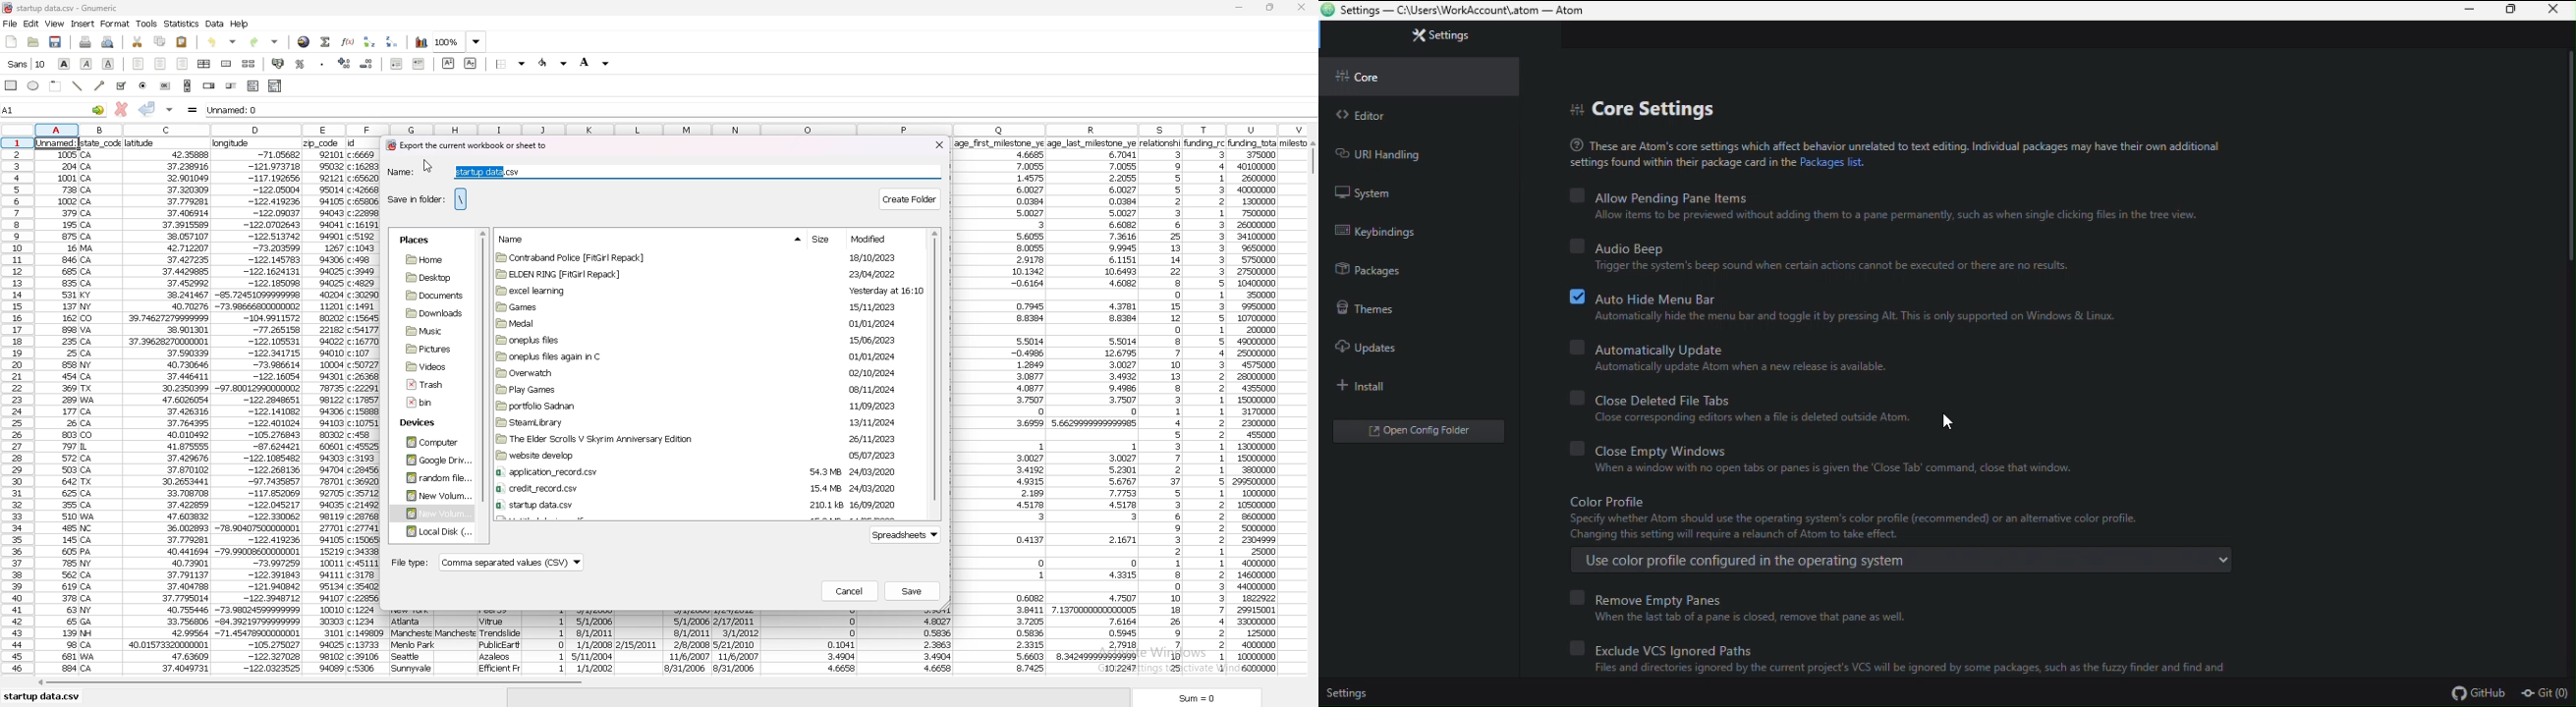 This screenshot has height=728, width=2576. Describe the element at coordinates (166, 86) in the screenshot. I see `button` at that location.